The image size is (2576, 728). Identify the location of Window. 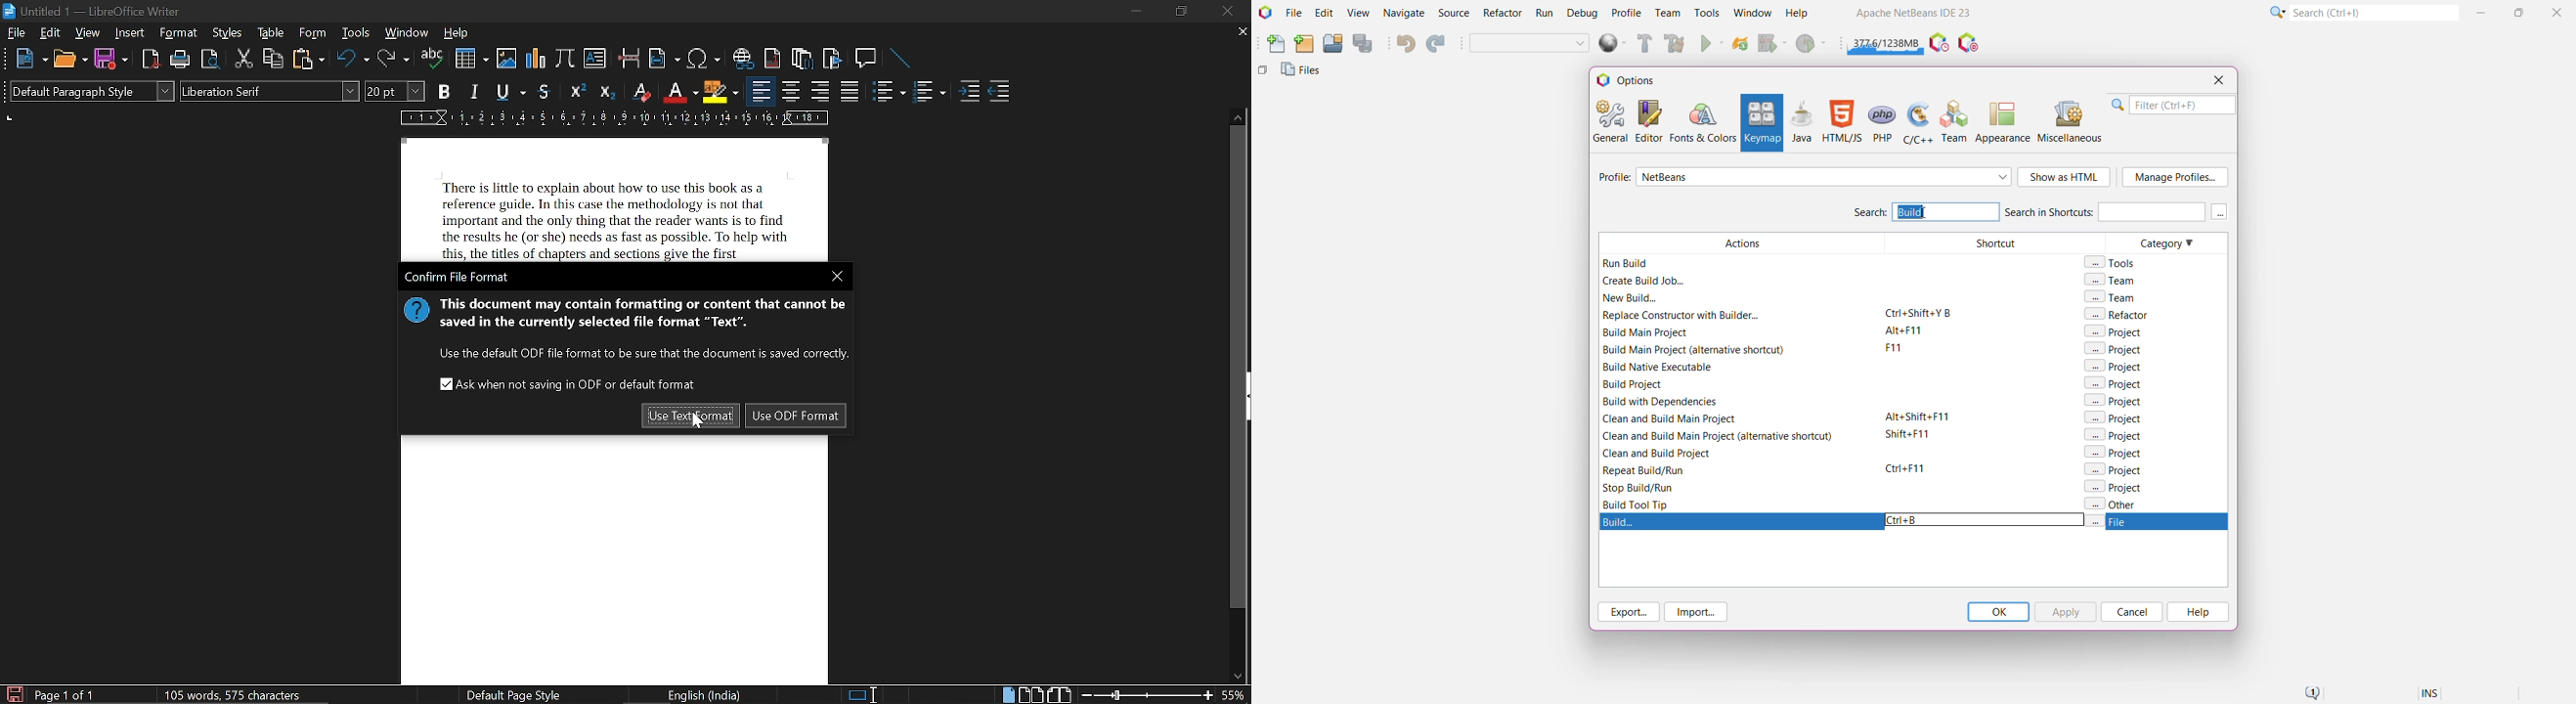
(1752, 12).